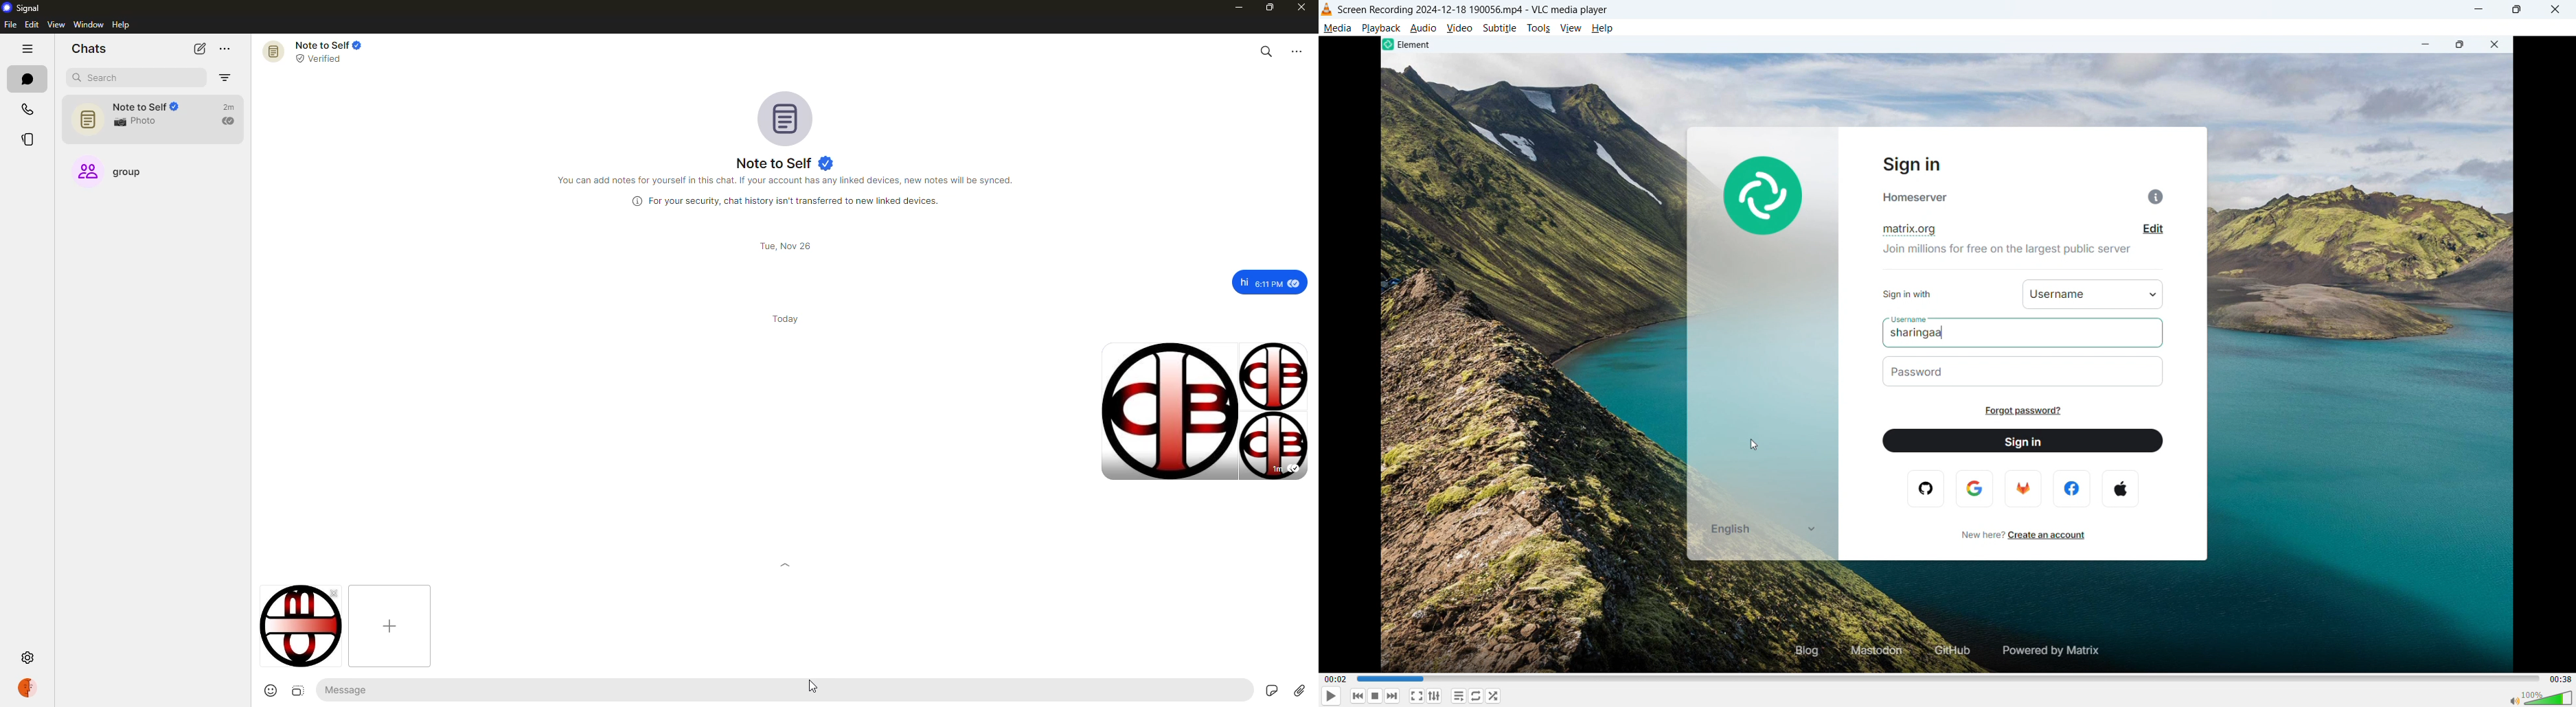 Image resolution: width=2576 pixels, height=728 pixels. I want to click on Powered by Matrix, so click(2055, 649).